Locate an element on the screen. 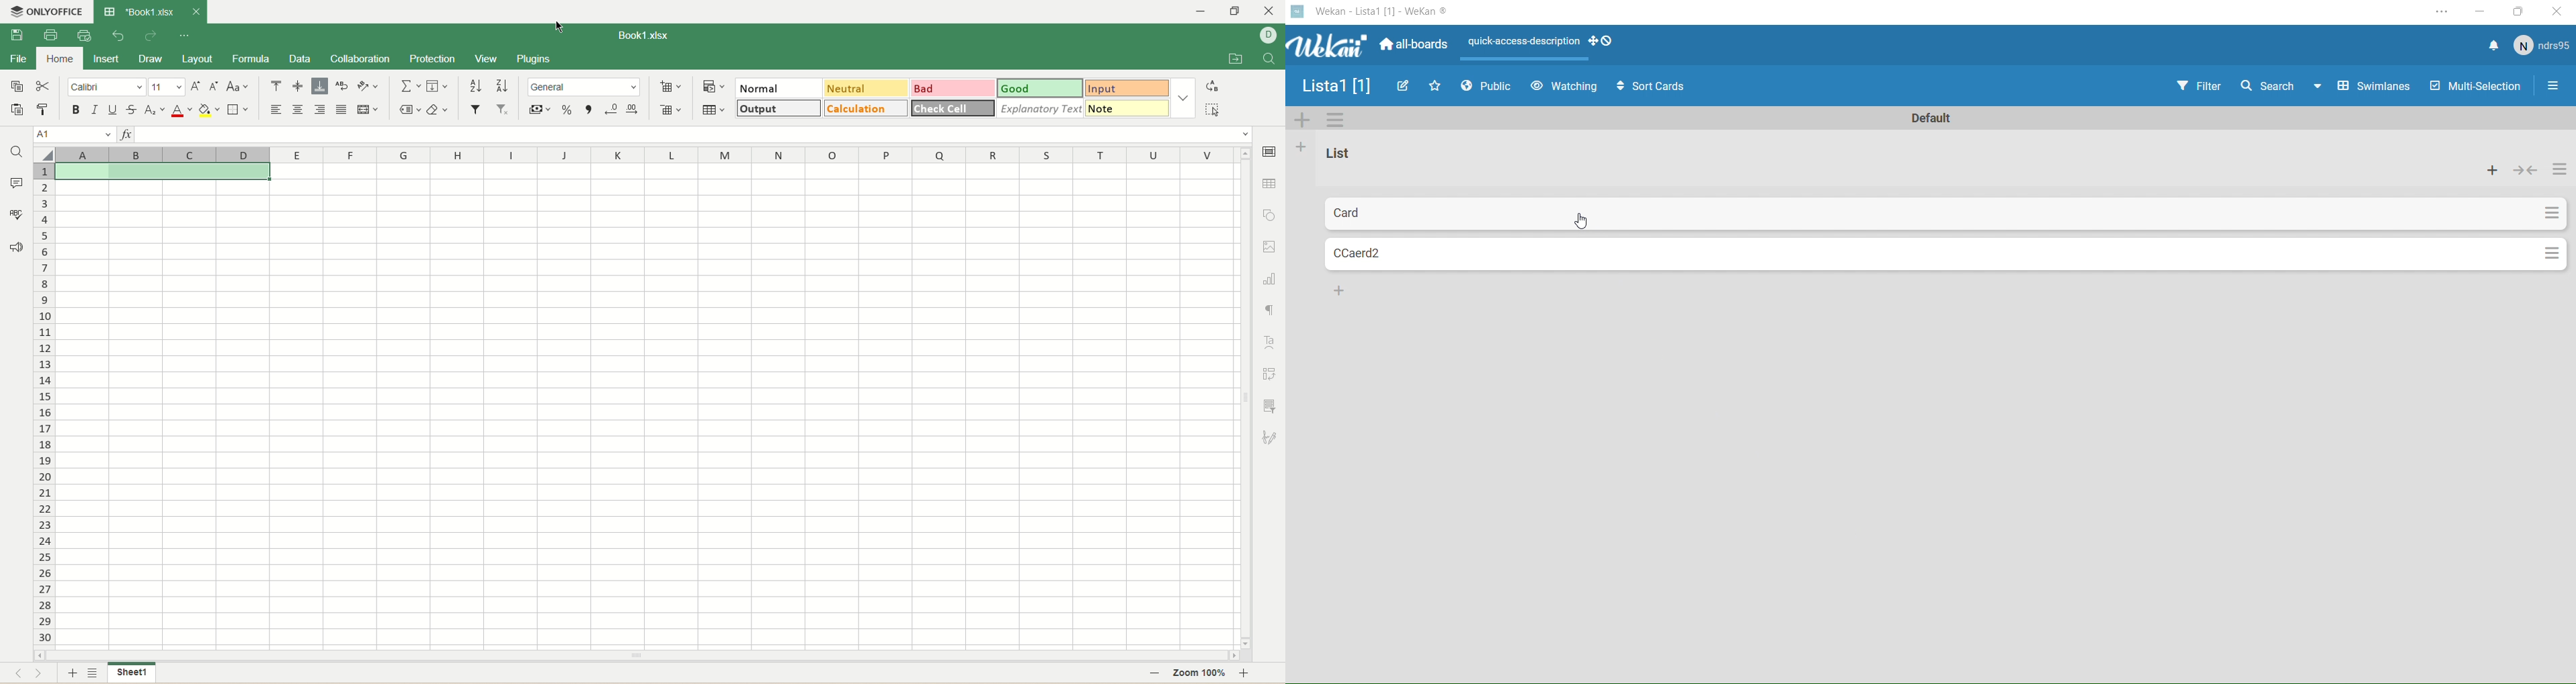 Image resolution: width=2576 pixels, height=700 pixels. redo is located at coordinates (150, 35).